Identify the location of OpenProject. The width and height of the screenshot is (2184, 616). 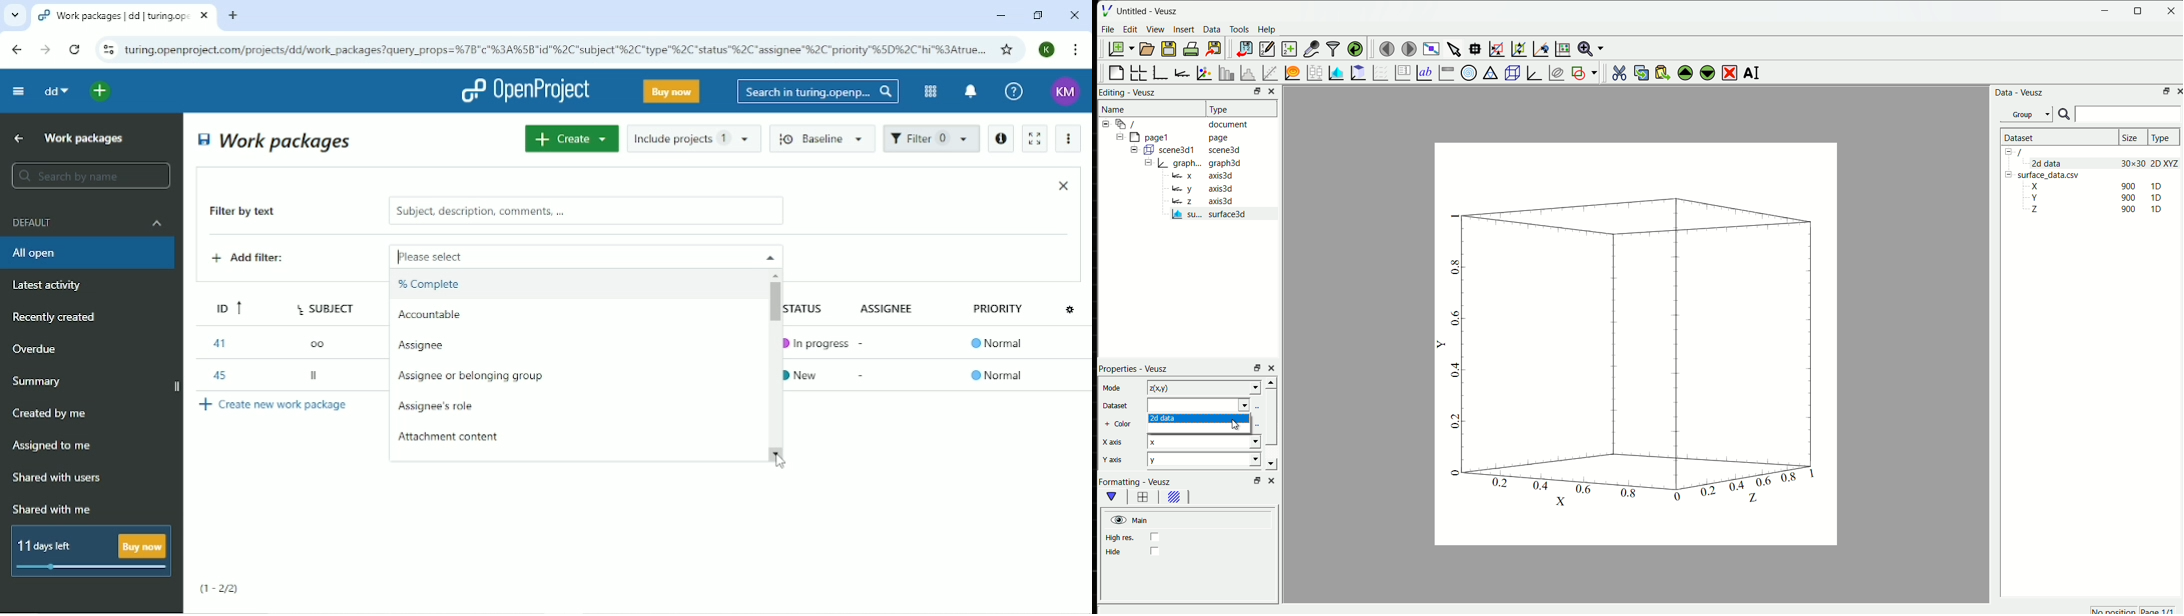
(525, 91).